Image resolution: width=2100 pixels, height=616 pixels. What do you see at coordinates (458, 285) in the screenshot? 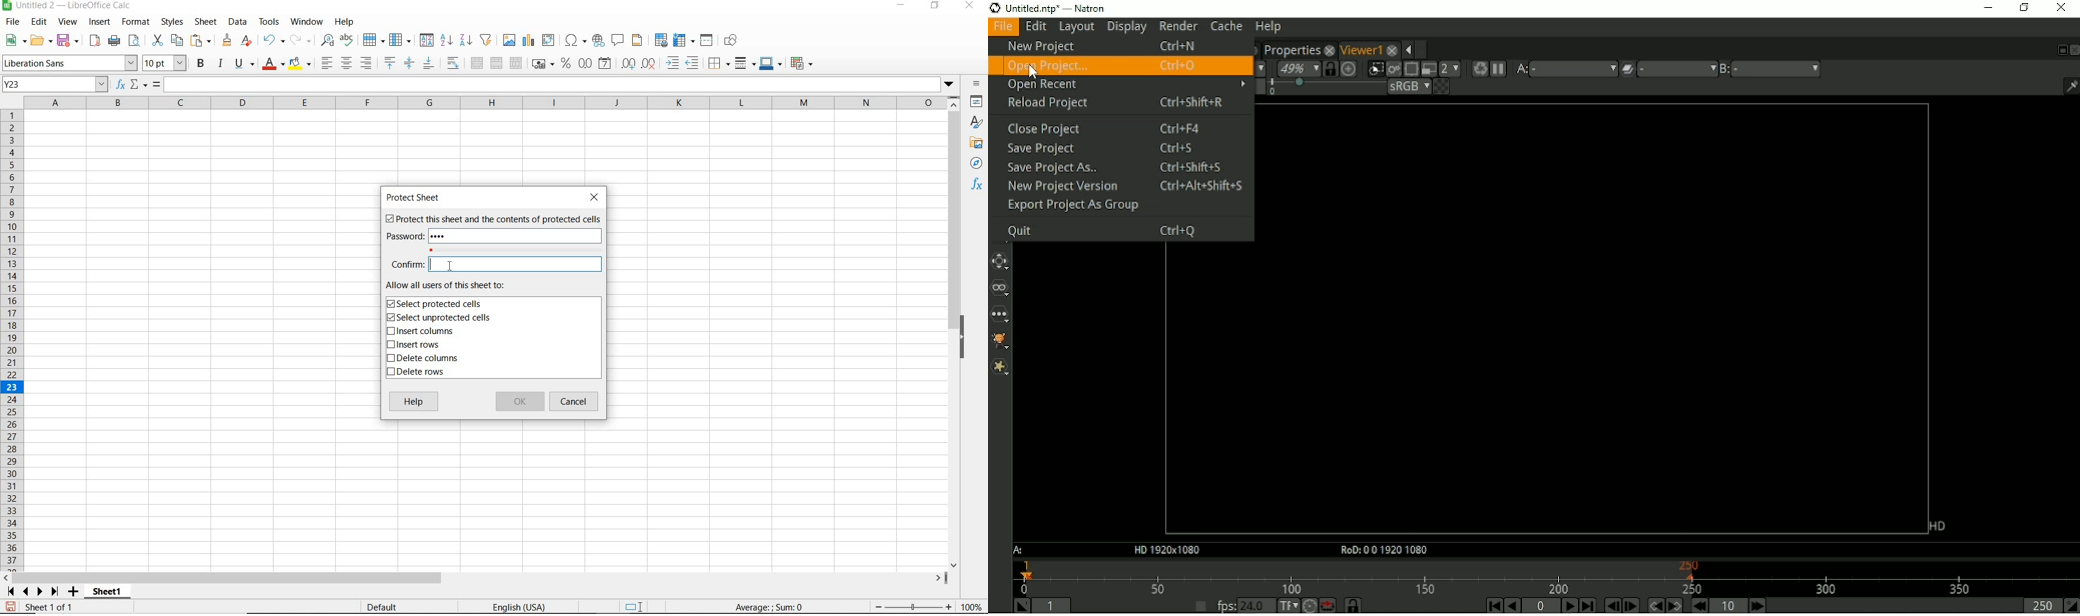
I see `ALLOW ALL USERS OF THIS SHEET TO:` at bounding box center [458, 285].